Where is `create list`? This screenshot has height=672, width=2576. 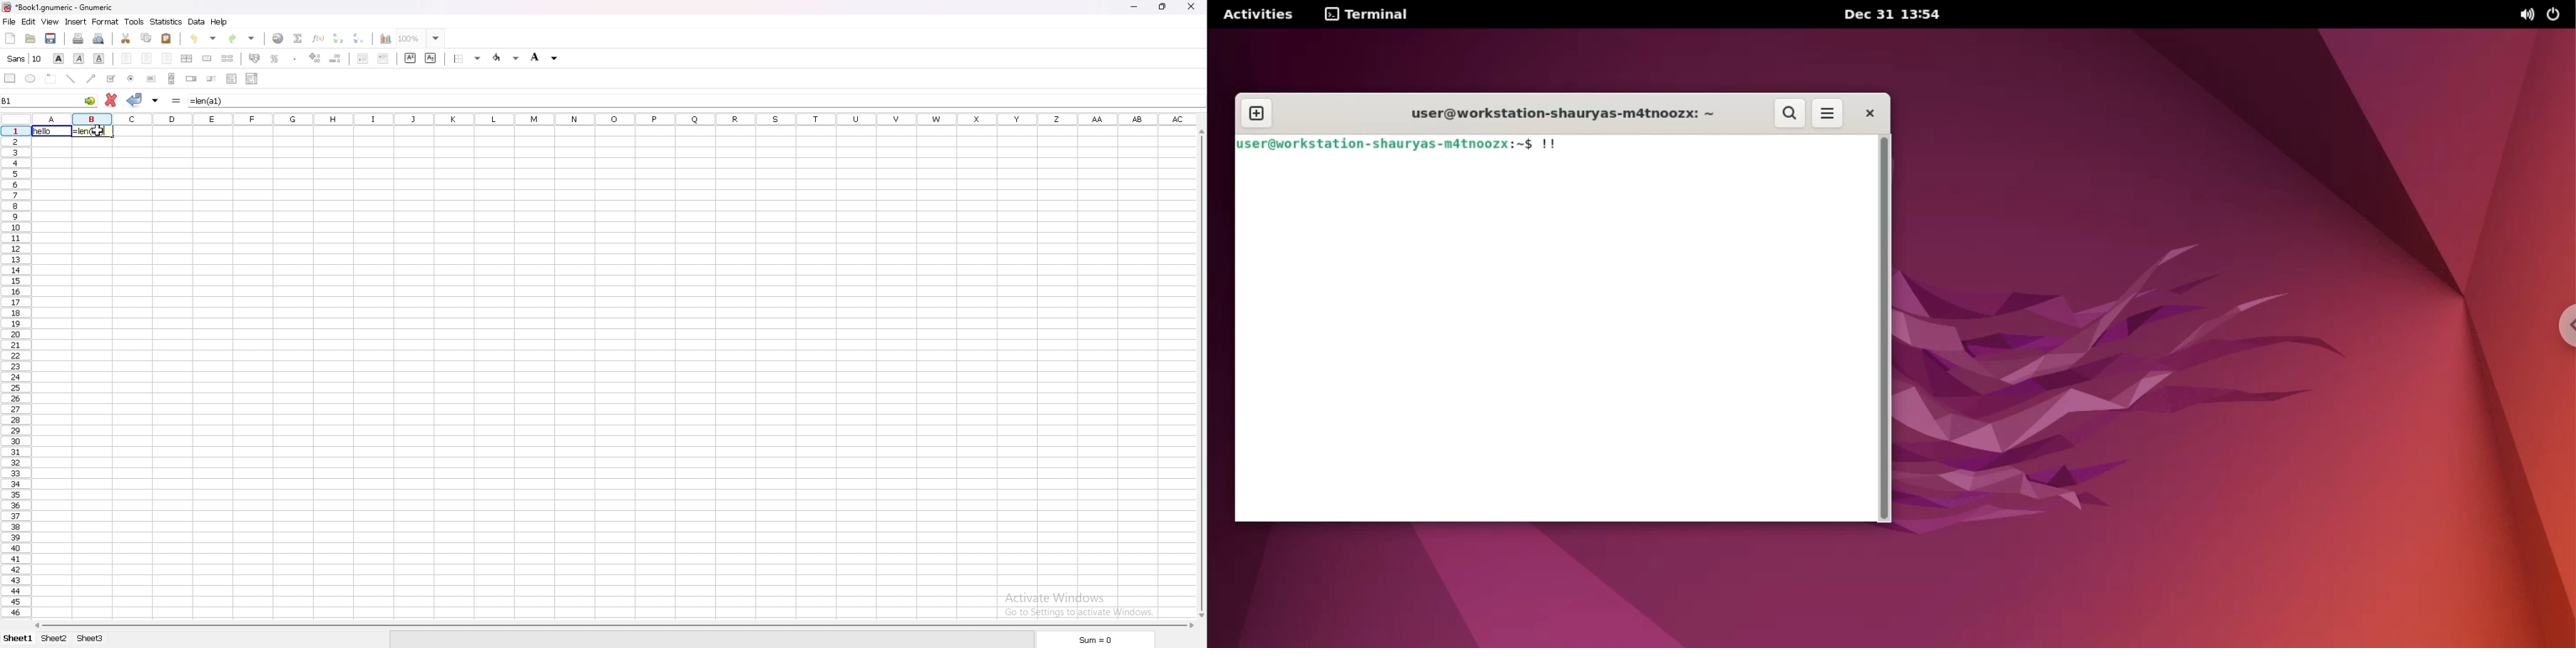 create list is located at coordinates (232, 79).